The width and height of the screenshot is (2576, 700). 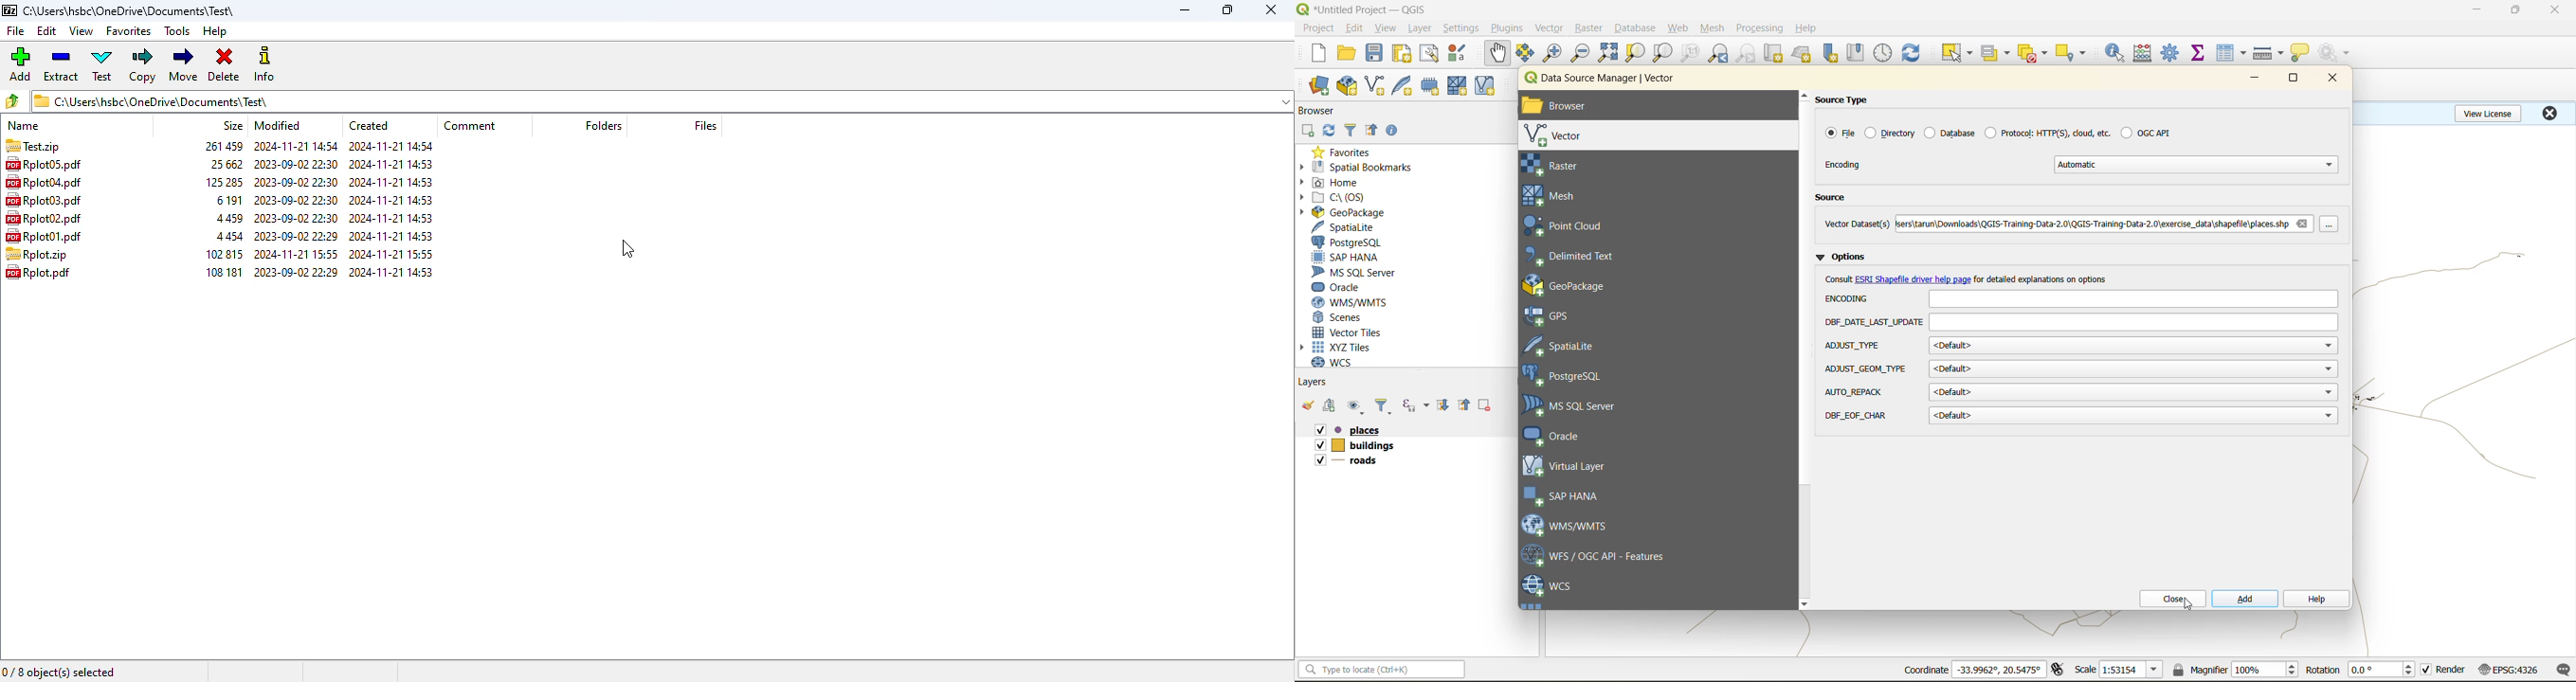 I want to click on zoom next, so click(x=1748, y=53).